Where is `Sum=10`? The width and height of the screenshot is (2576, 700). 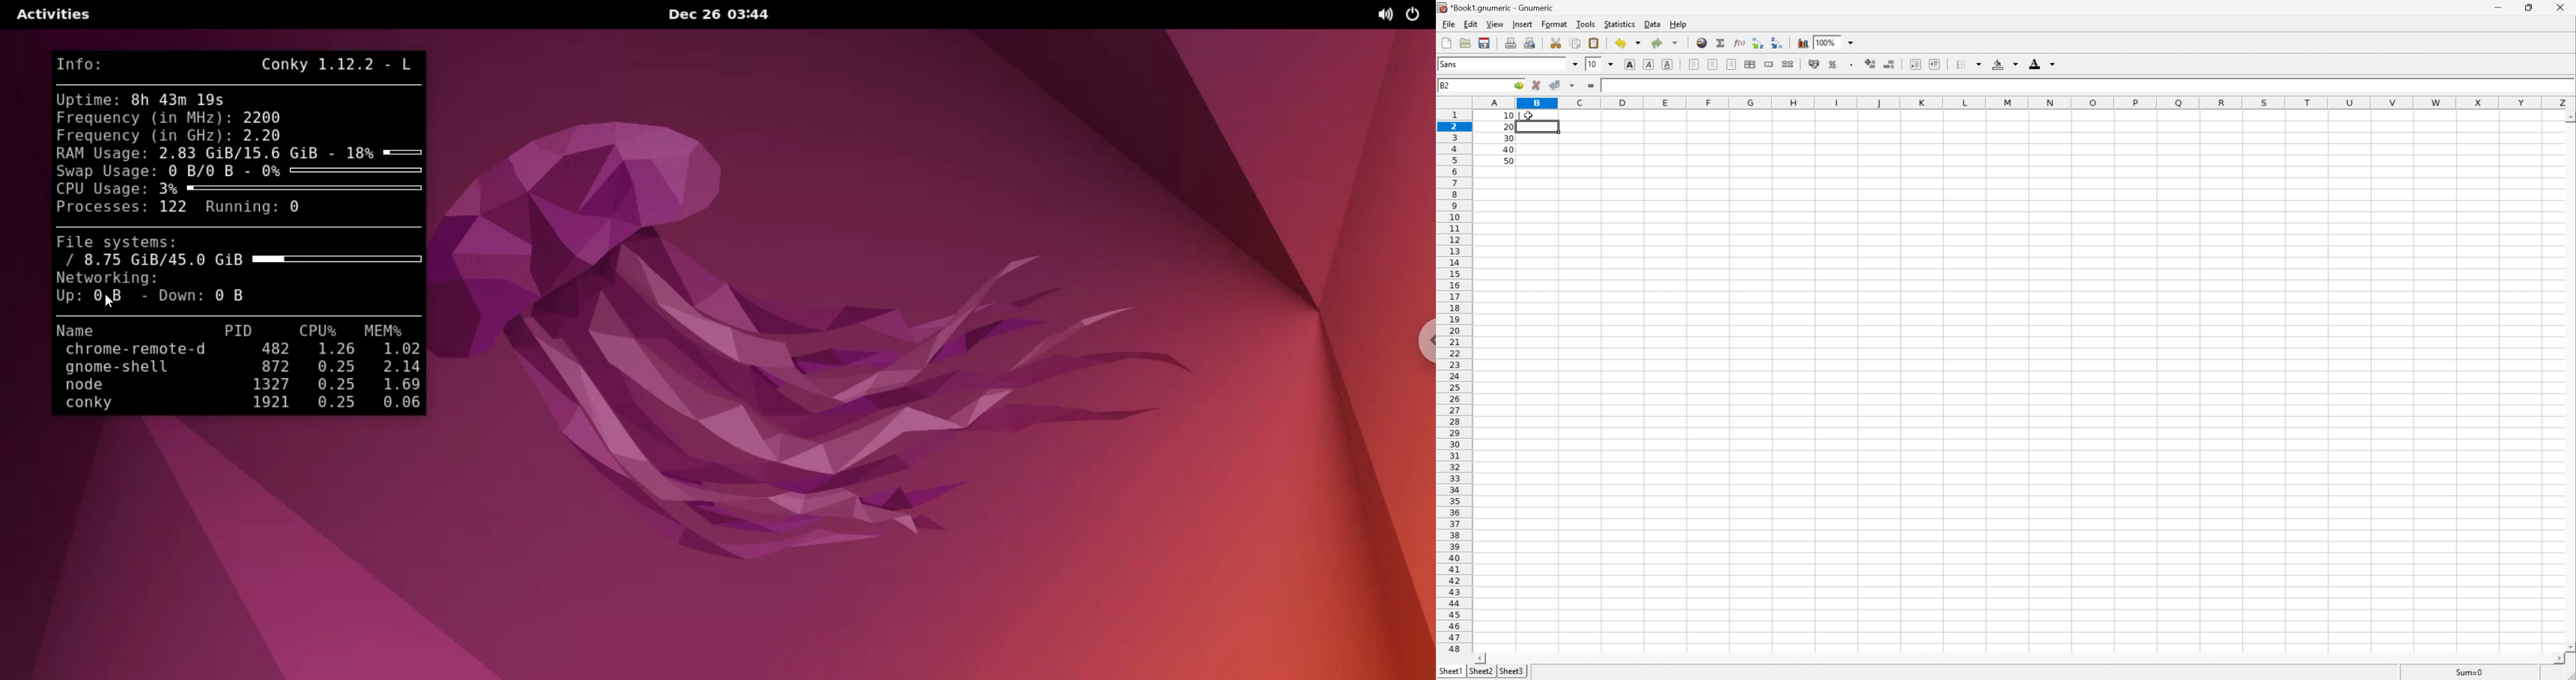 Sum=10 is located at coordinates (2470, 671).